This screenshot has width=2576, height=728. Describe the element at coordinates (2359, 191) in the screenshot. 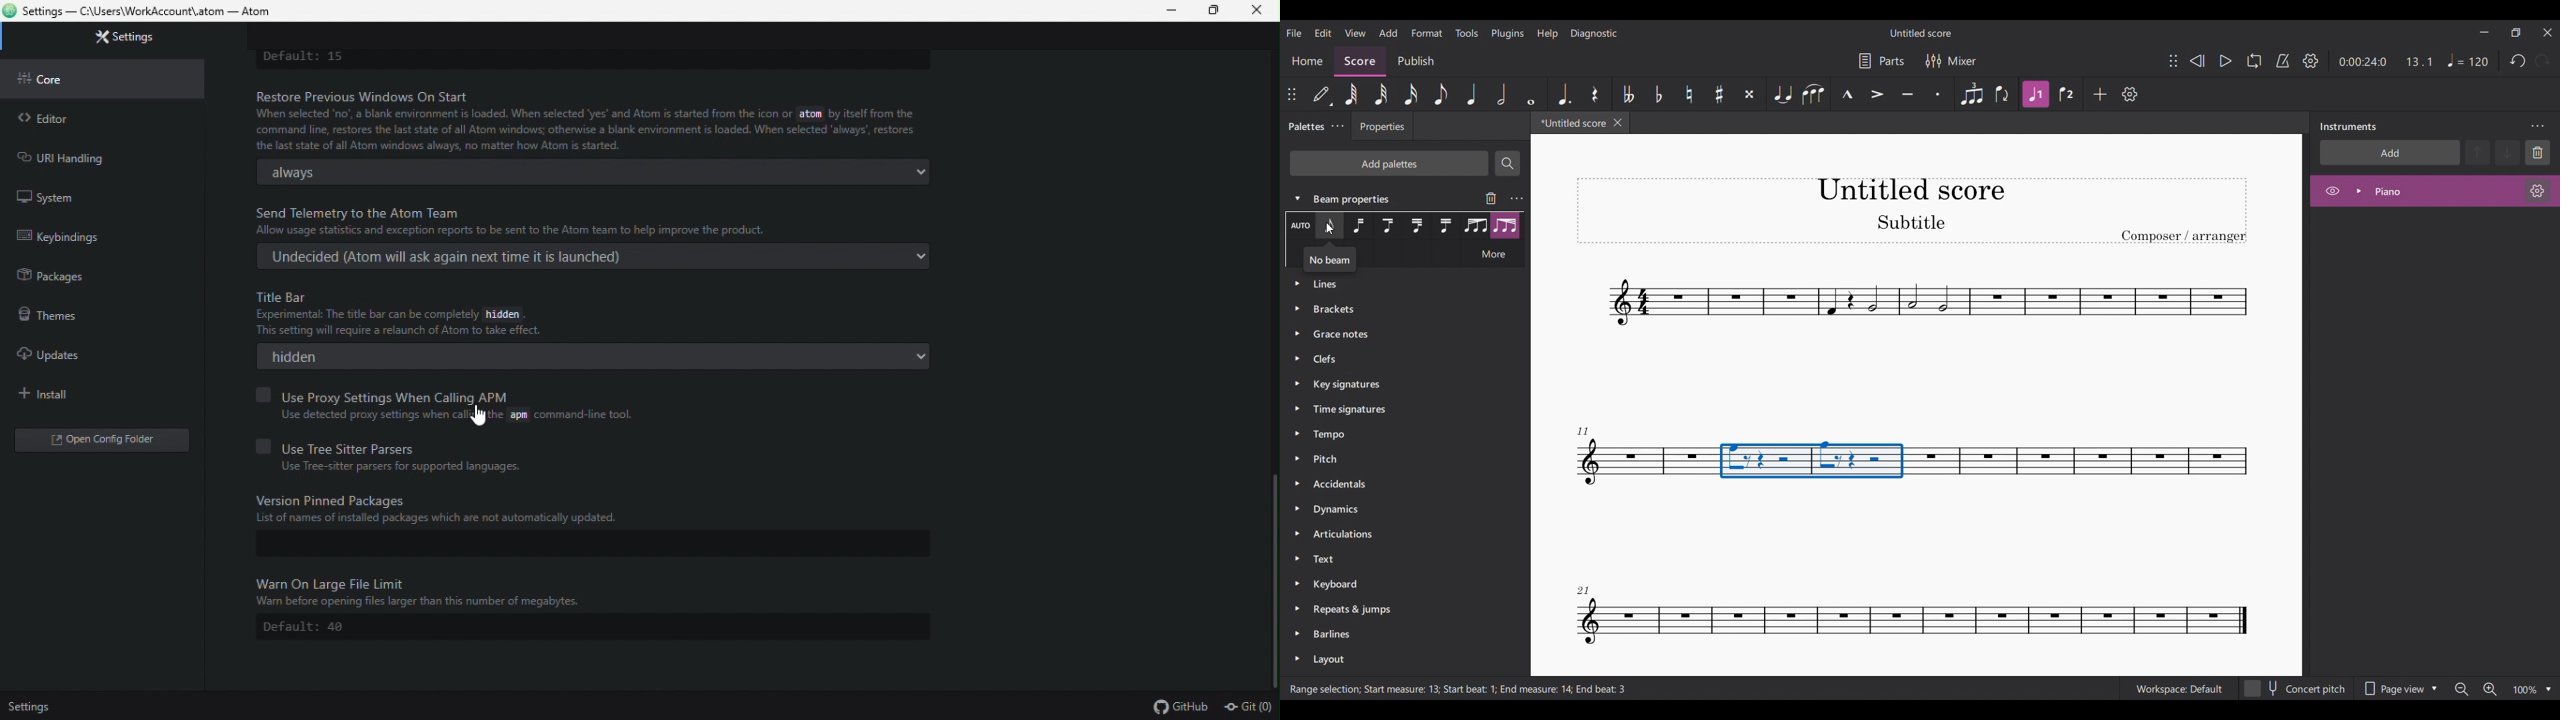

I see `Expand` at that location.